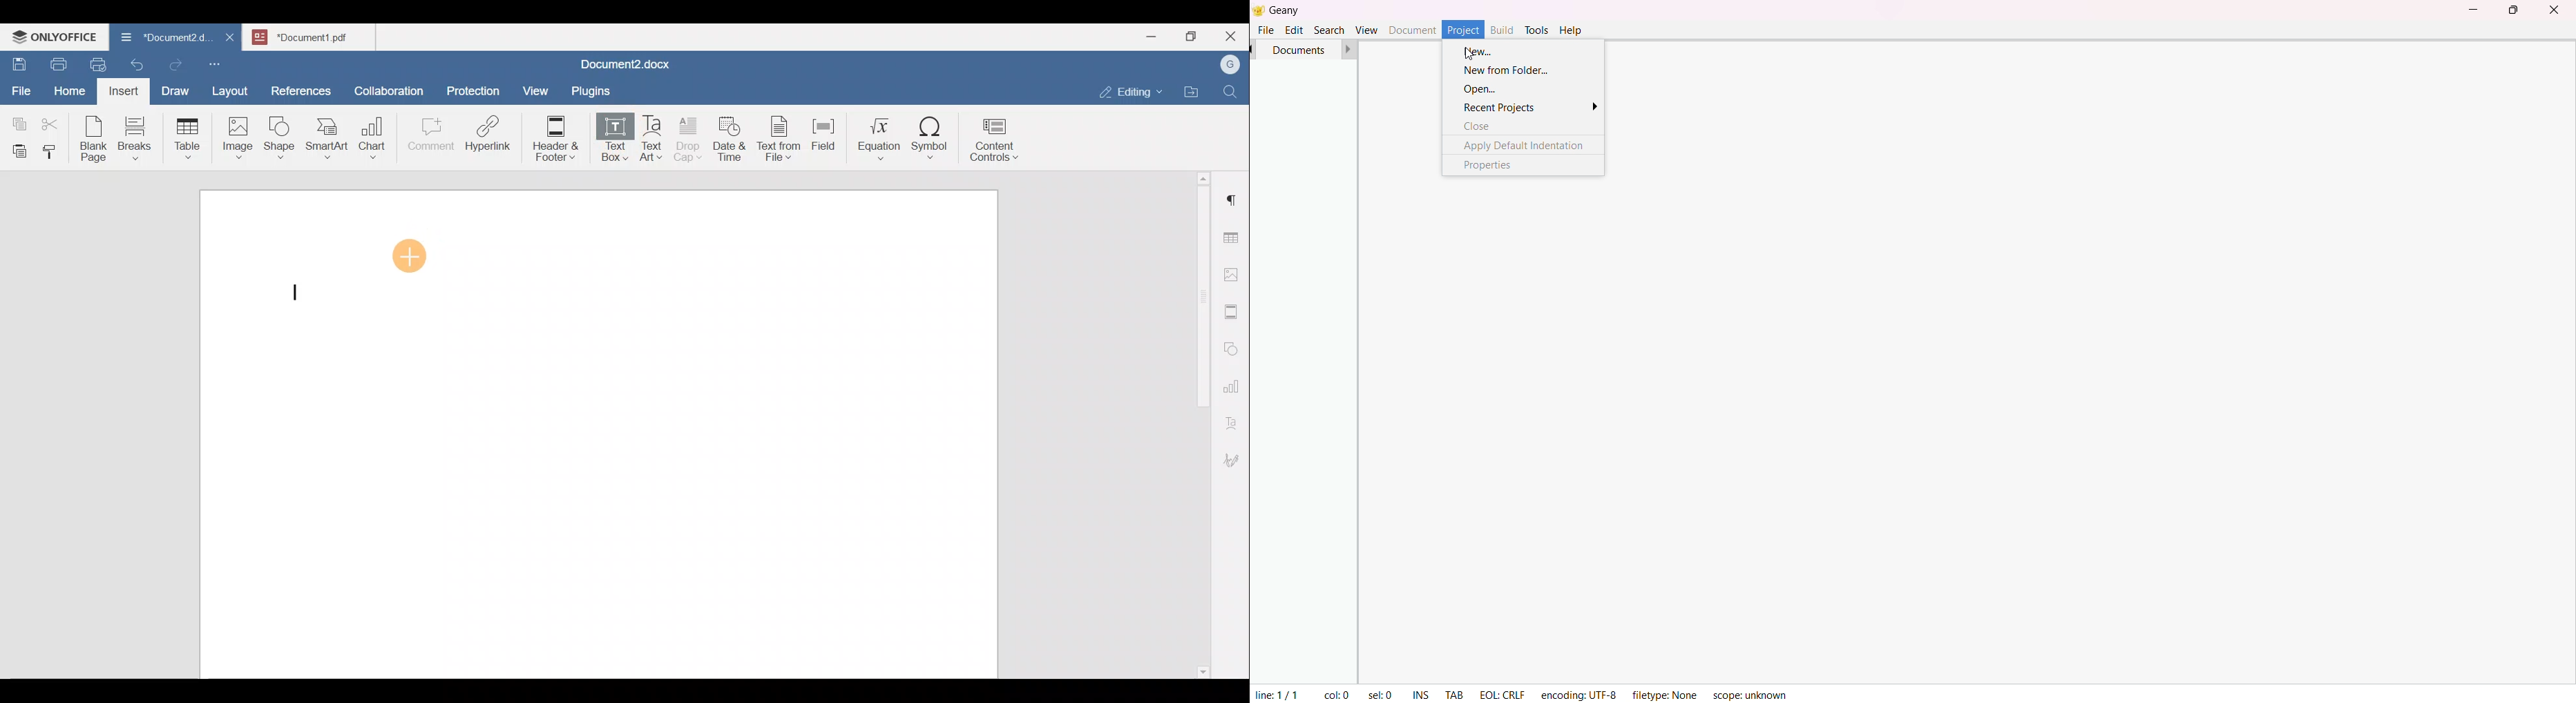  Describe the element at coordinates (231, 36) in the screenshot. I see `Close document` at that location.